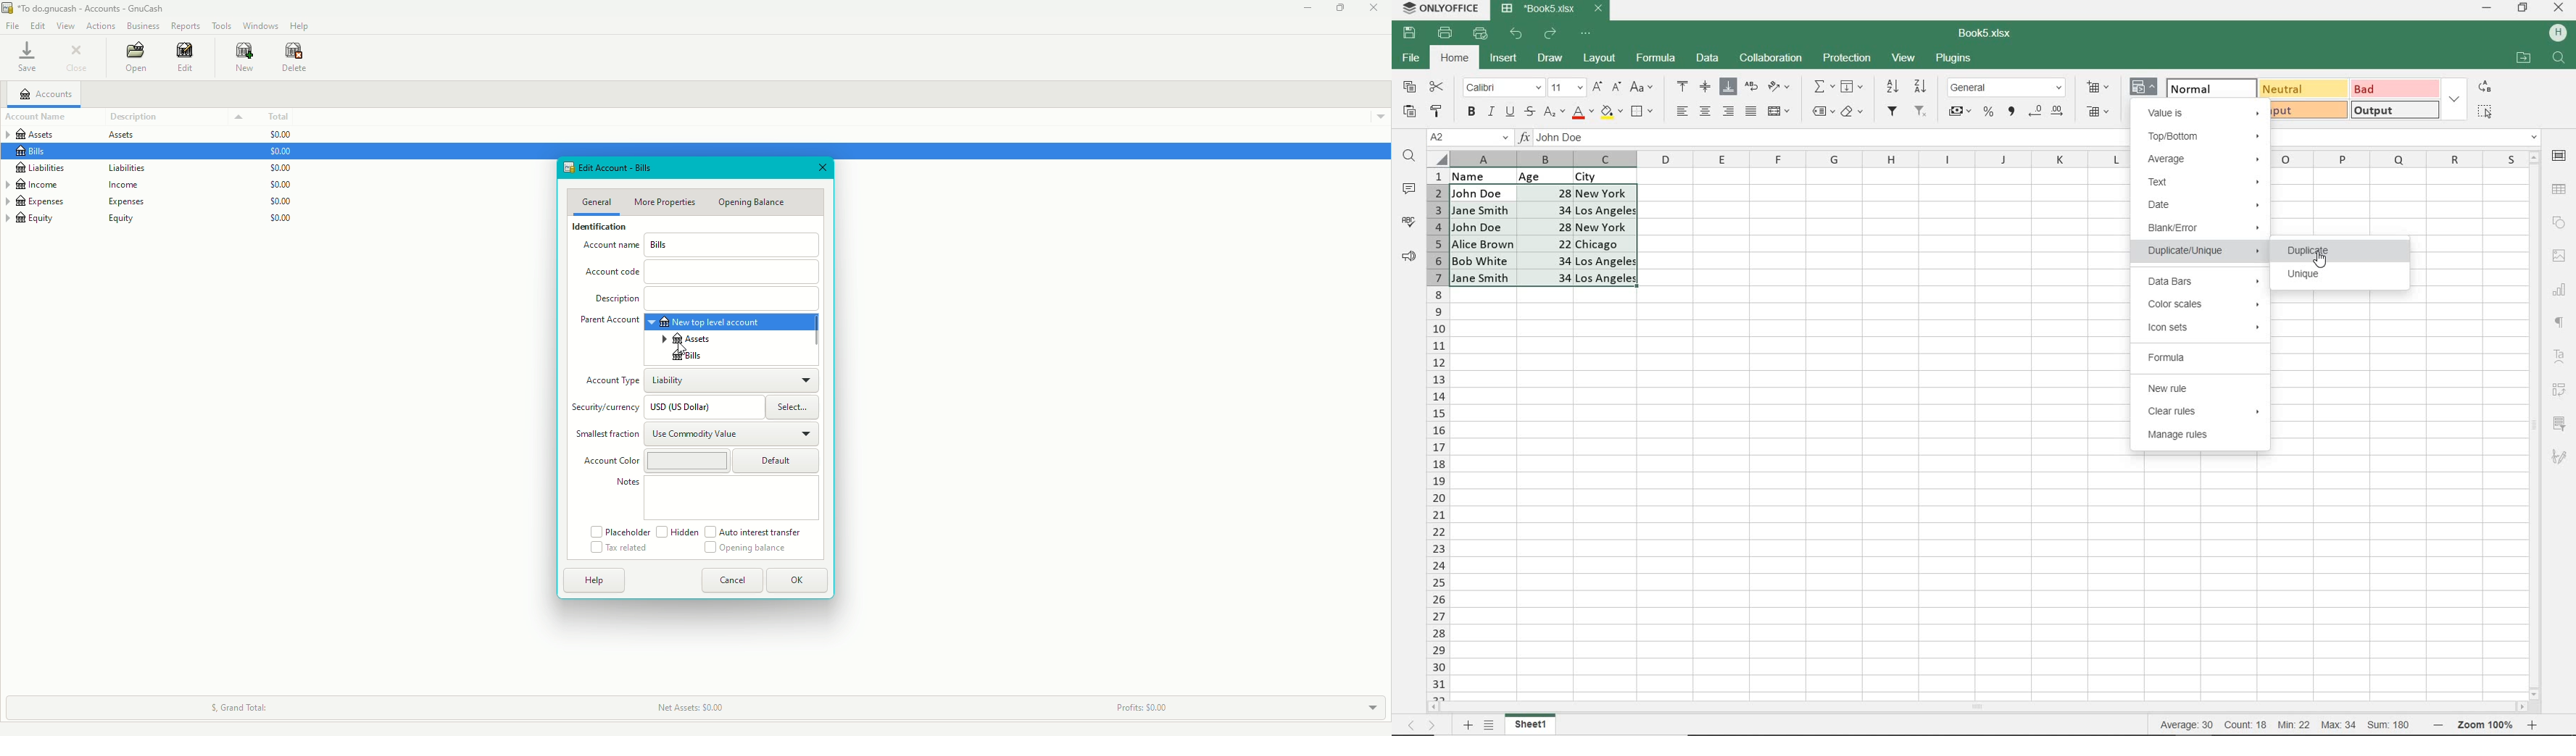 This screenshot has width=2576, height=756. I want to click on FONT, so click(1502, 87).